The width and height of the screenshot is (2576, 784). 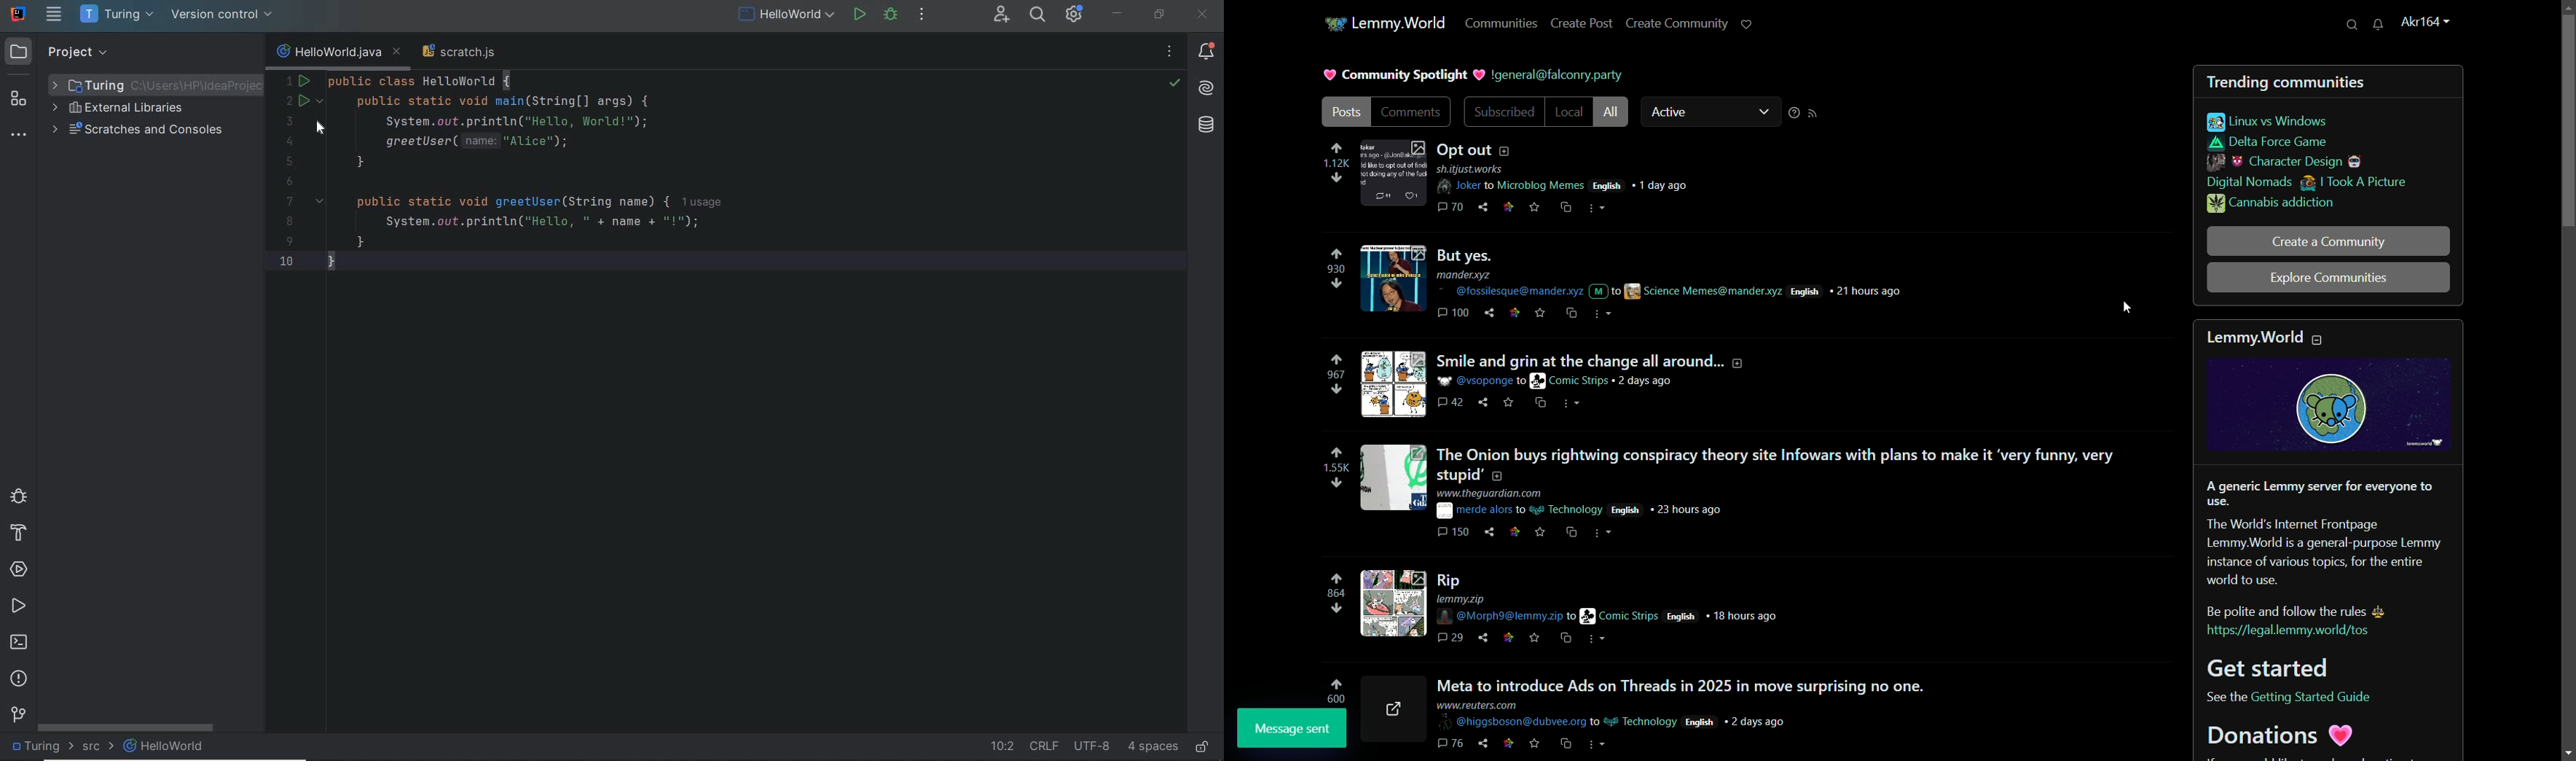 I want to click on services, so click(x=18, y=569).